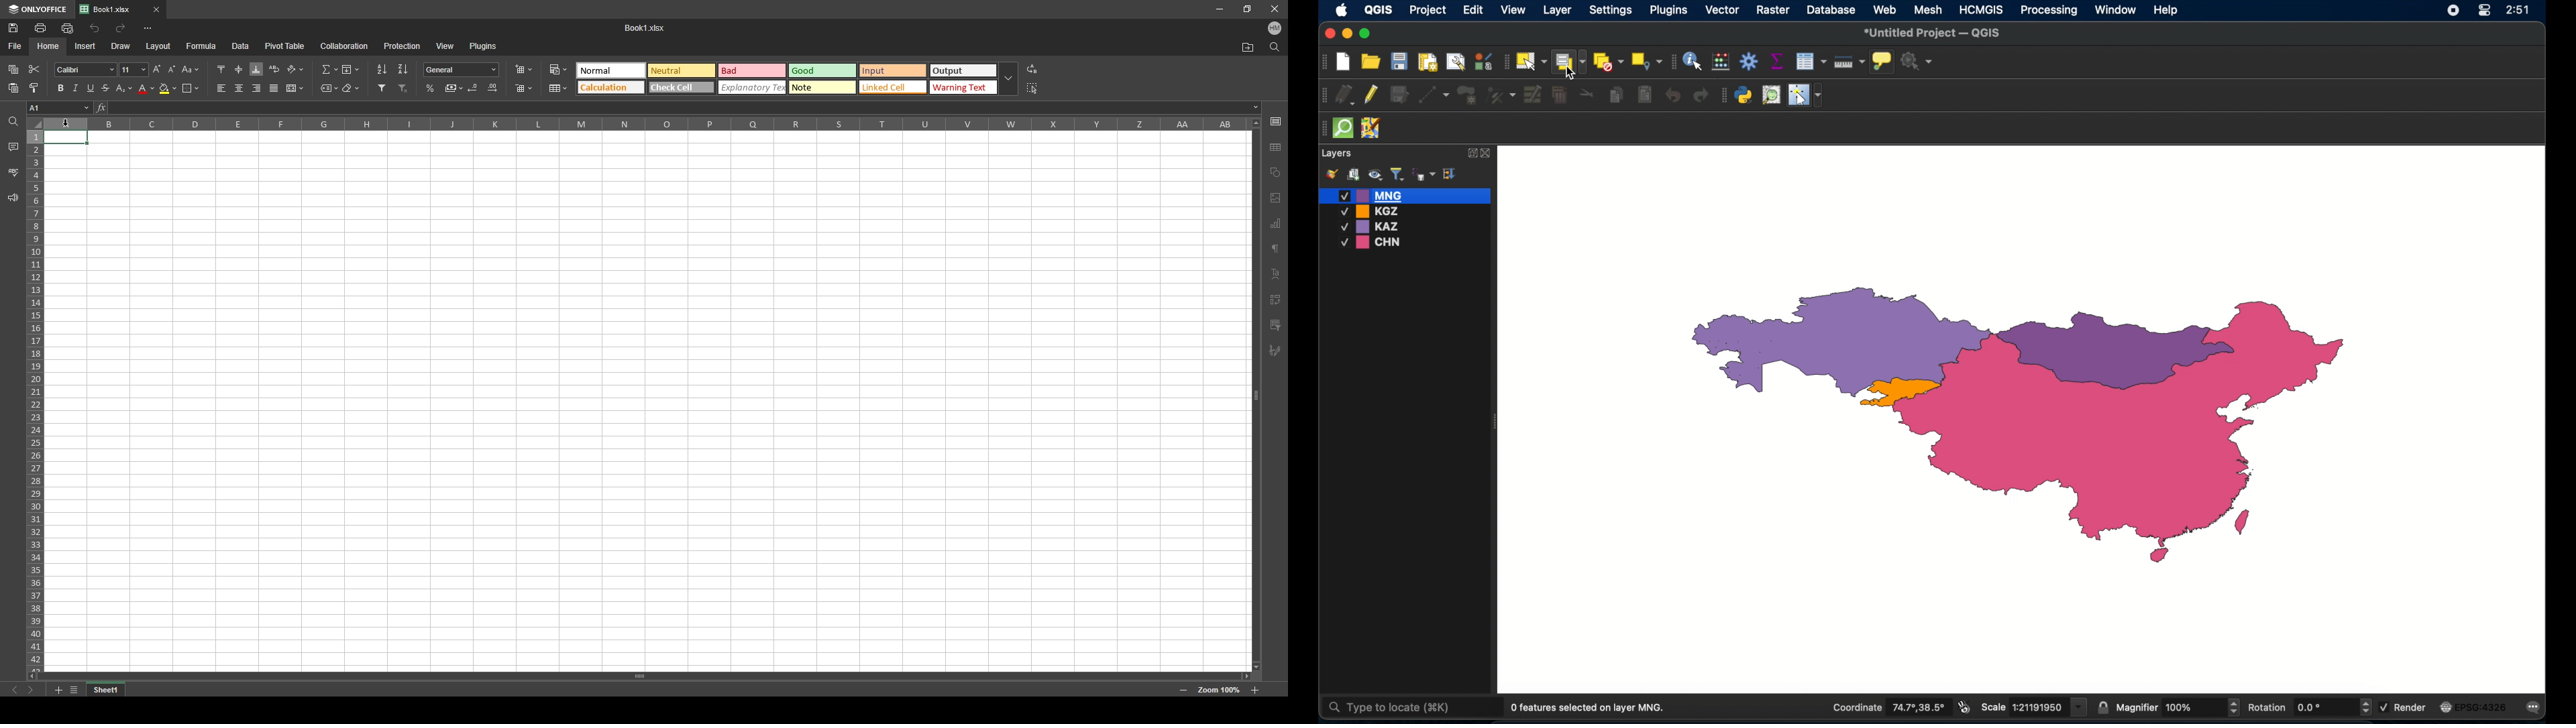  I want to click on save, so click(14, 27).